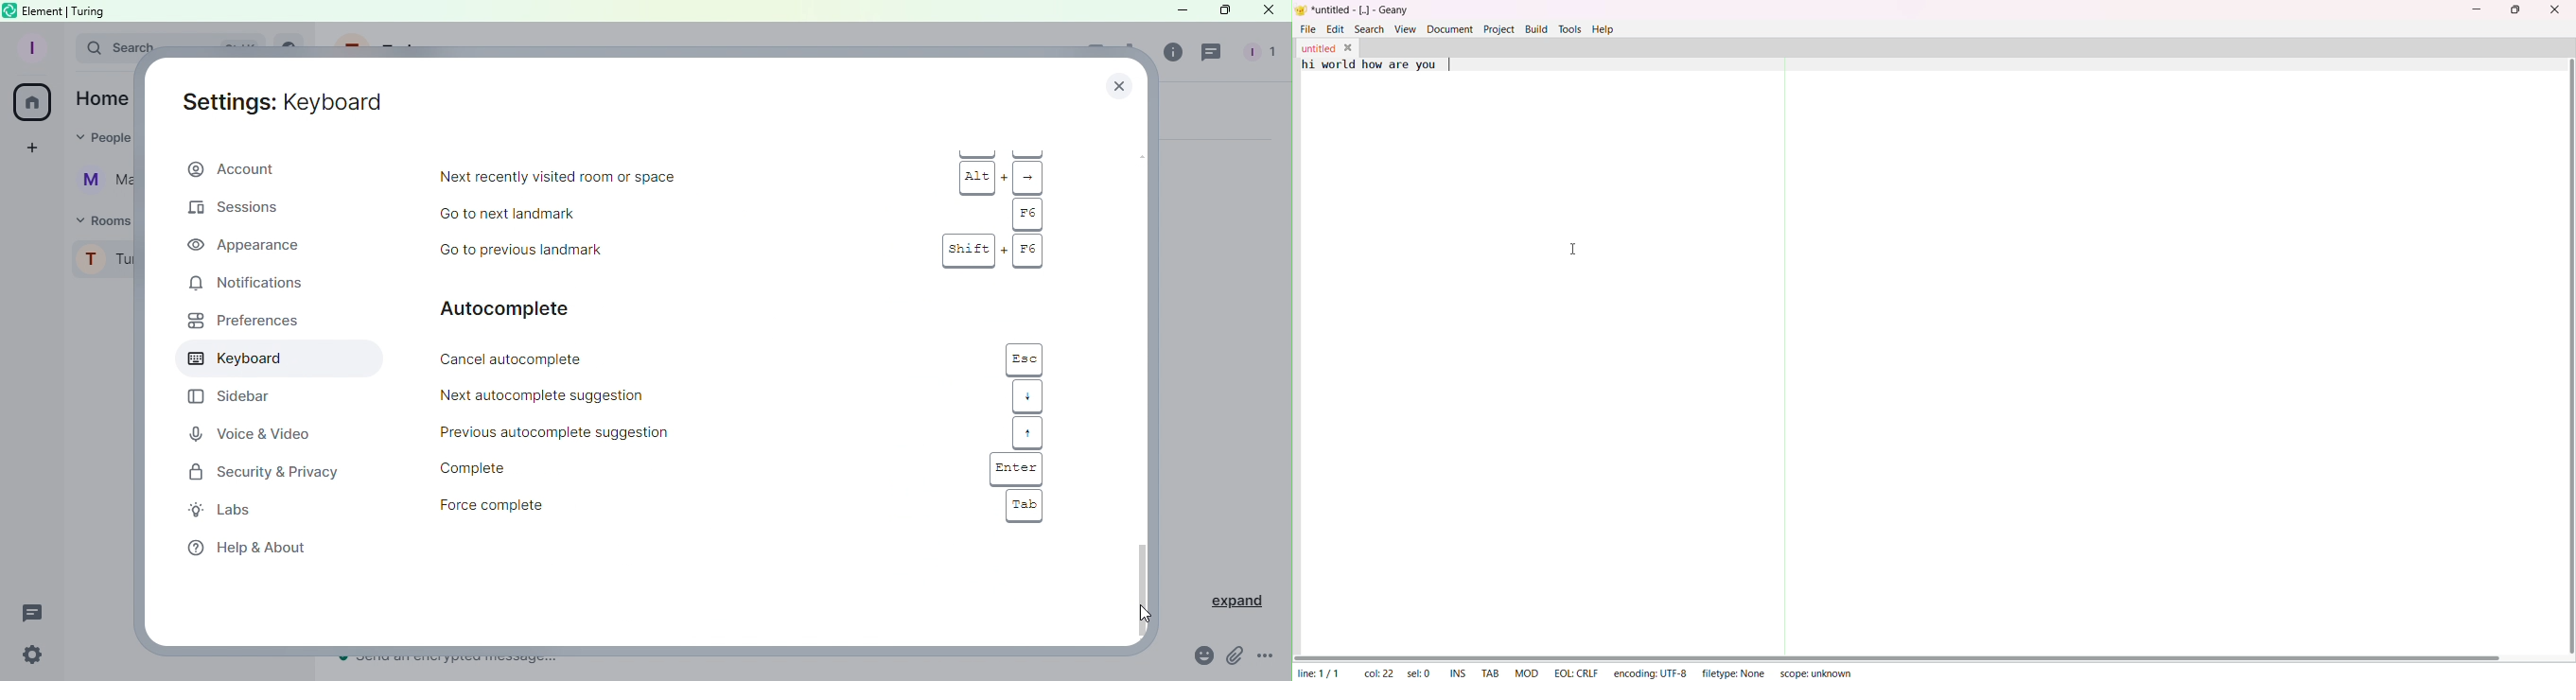  What do you see at coordinates (634, 248) in the screenshot?
I see `Go to previous landmark` at bounding box center [634, 248].